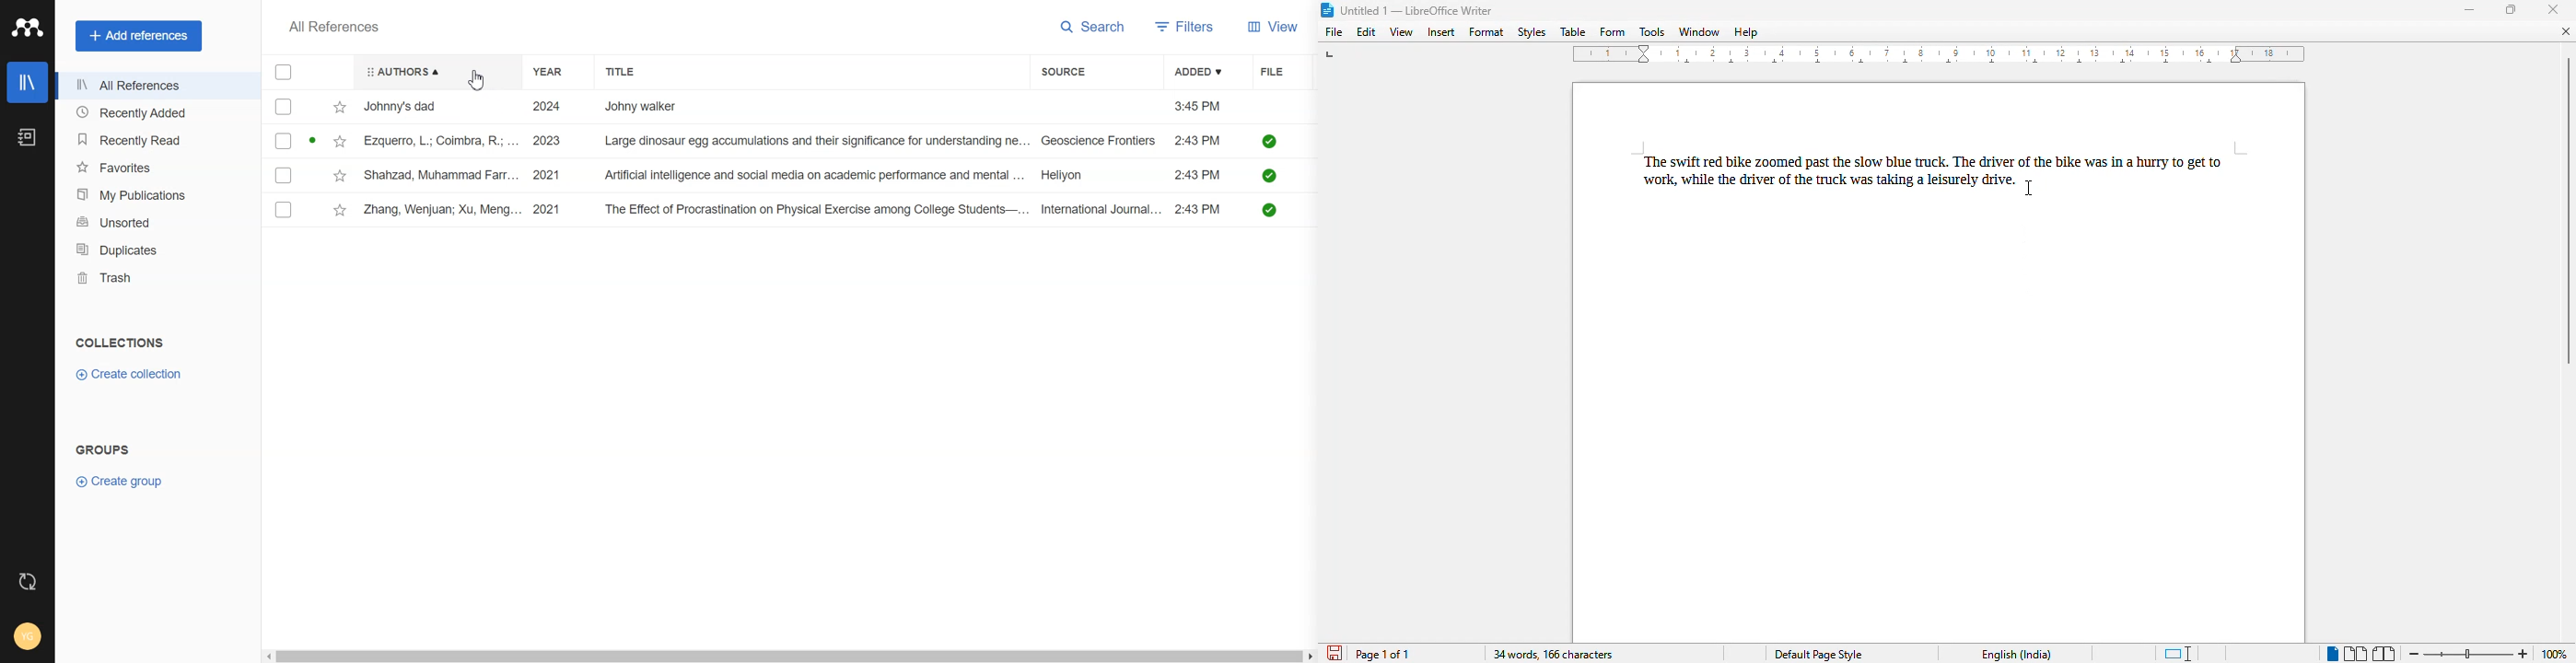 The height and width of the screenshot is (672, 2576). Describe the element at coordinates (546, 176) in the screenshot. I see `2021` at that location.